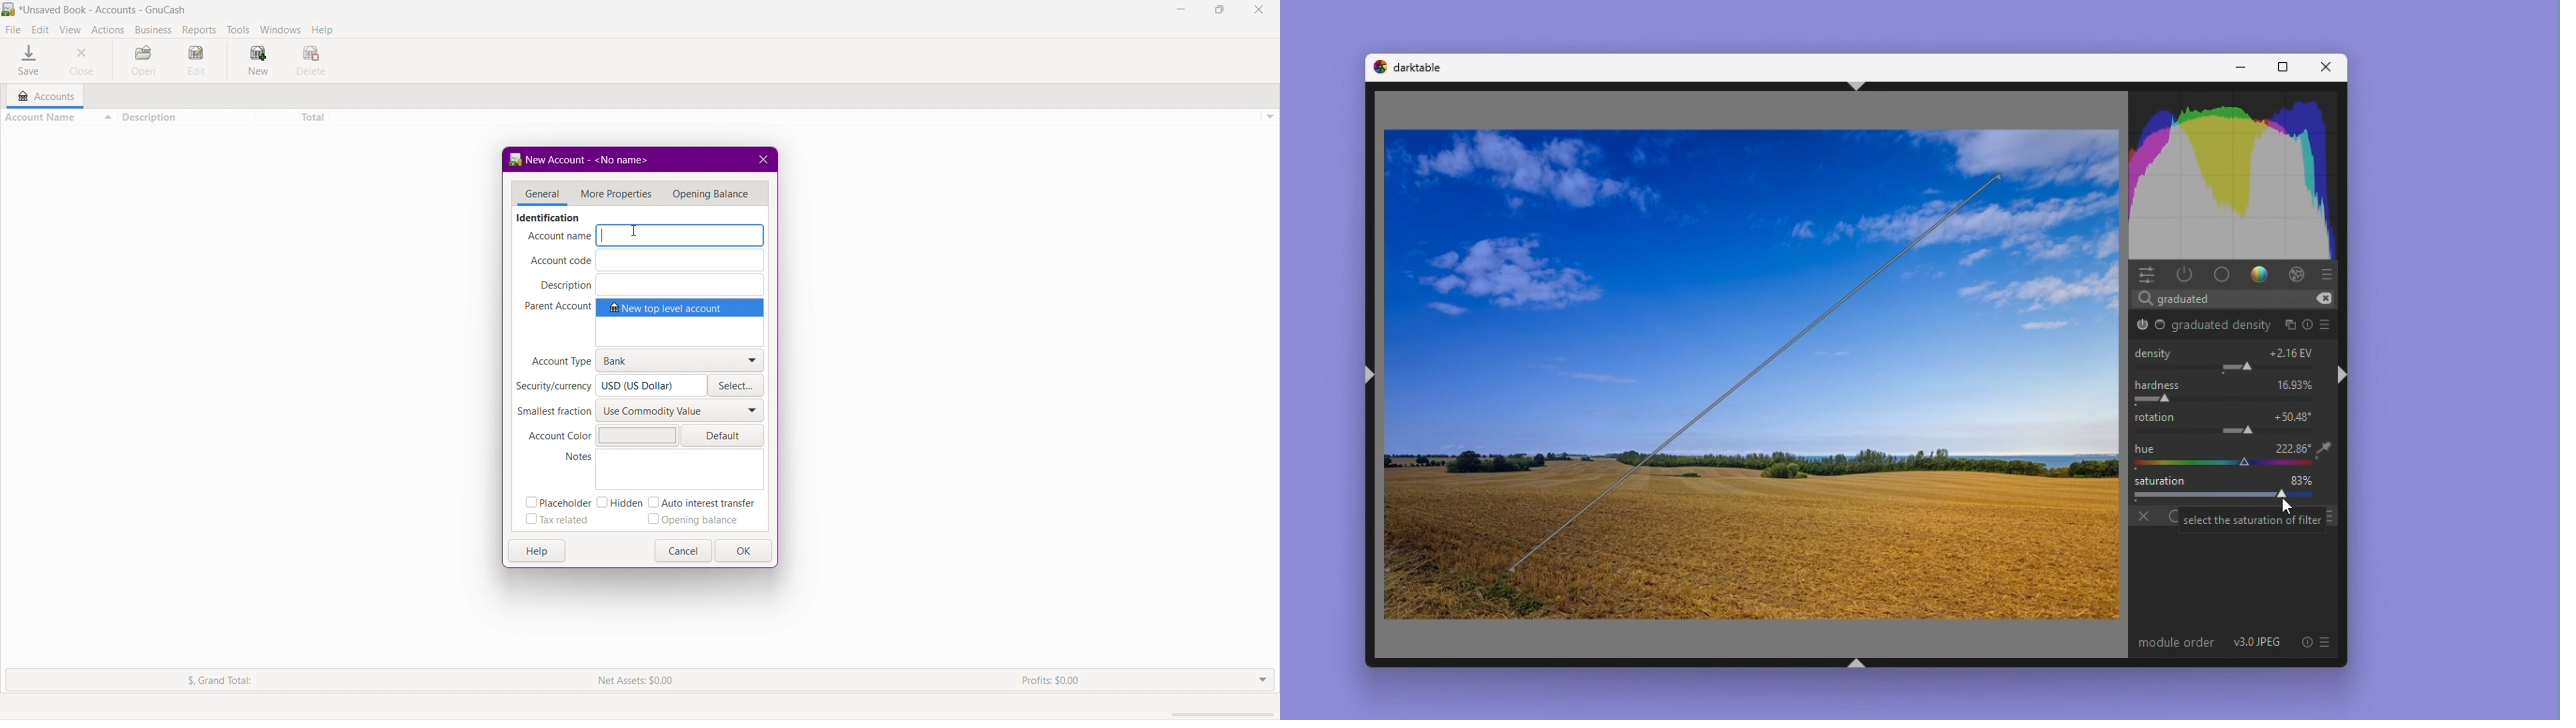 The image size is (2576, 728). What do you see at coordinates (602, 434) in the screenshot?
I see `Account Color` at bounding box center [602, 434].